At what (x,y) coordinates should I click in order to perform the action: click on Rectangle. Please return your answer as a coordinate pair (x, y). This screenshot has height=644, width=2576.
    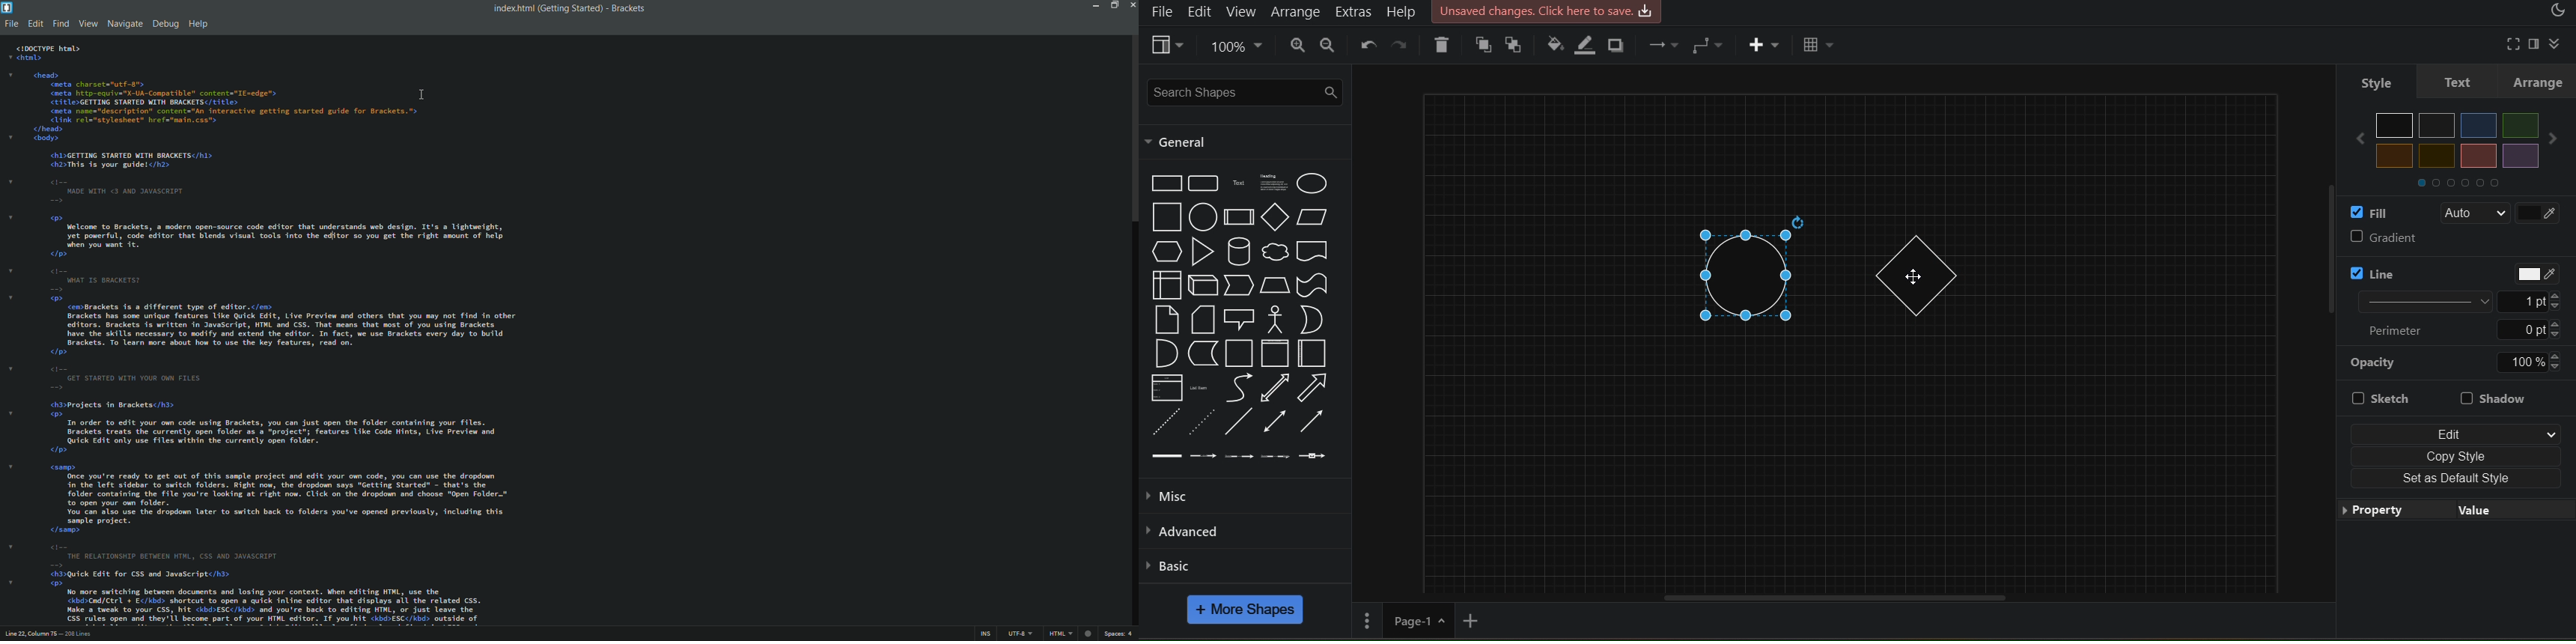
    Looking at the image, I should click on (1166, 184).